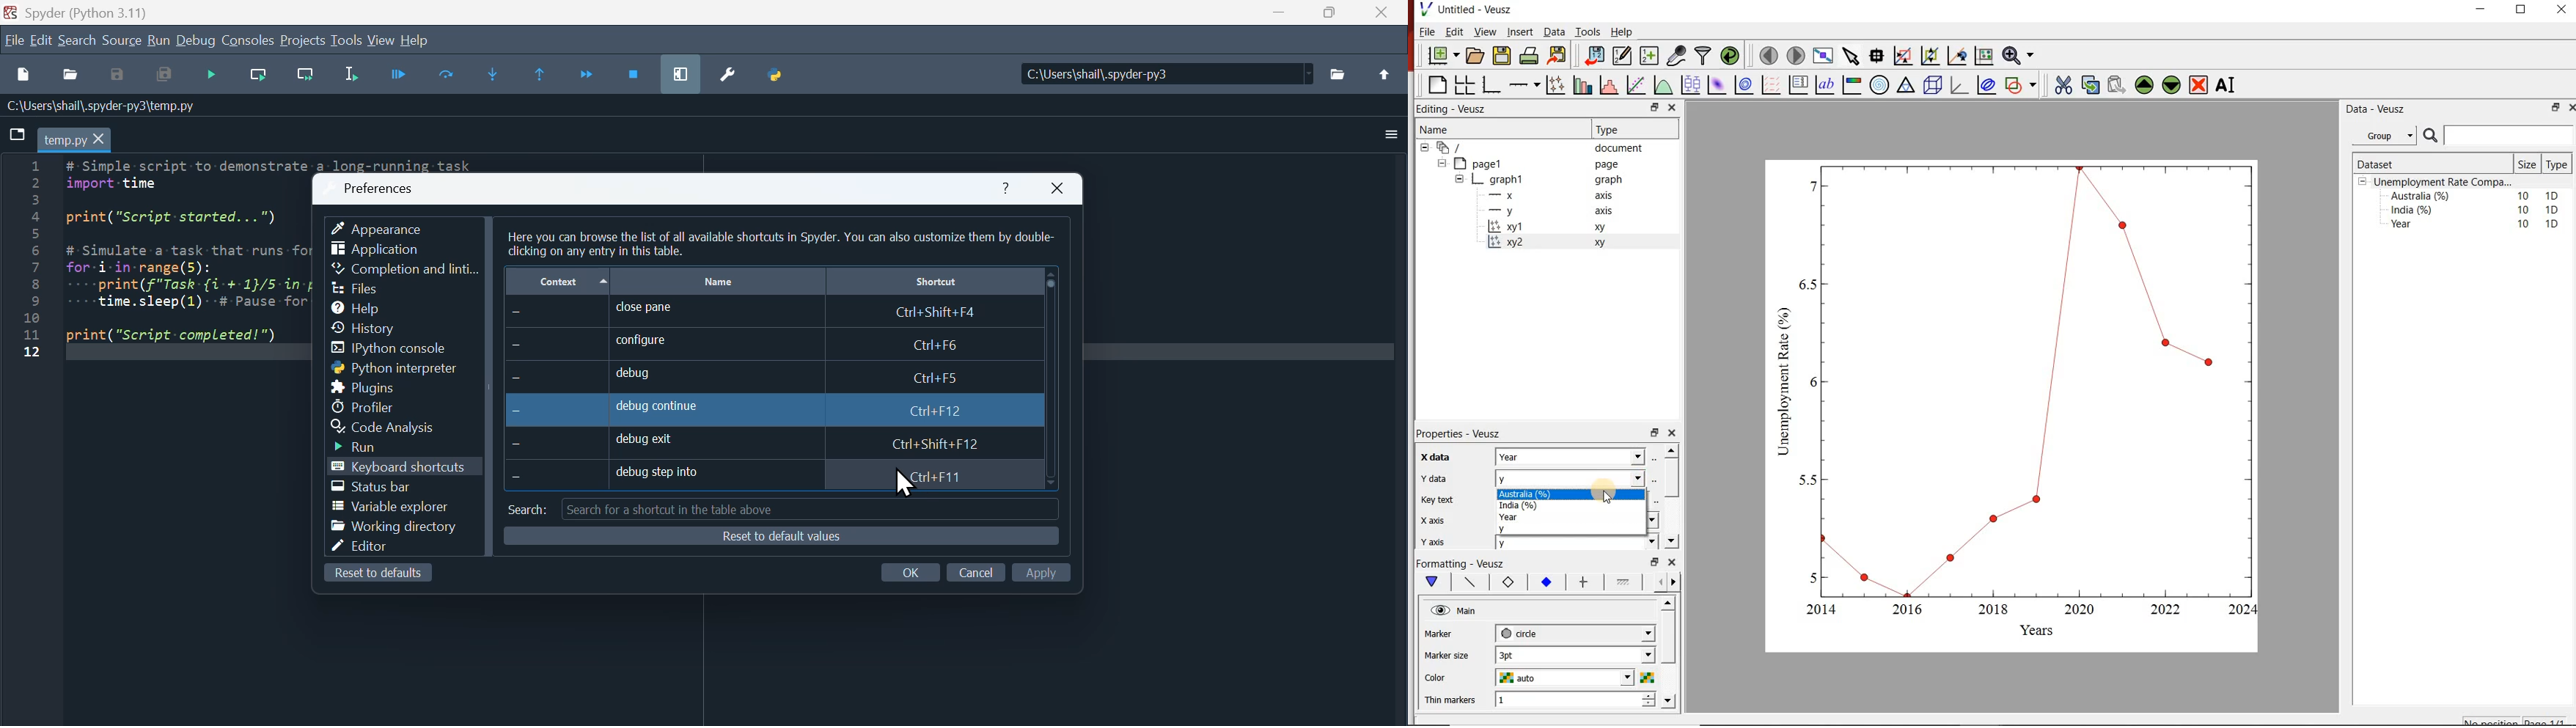  I want to click on , so click(975, 570).